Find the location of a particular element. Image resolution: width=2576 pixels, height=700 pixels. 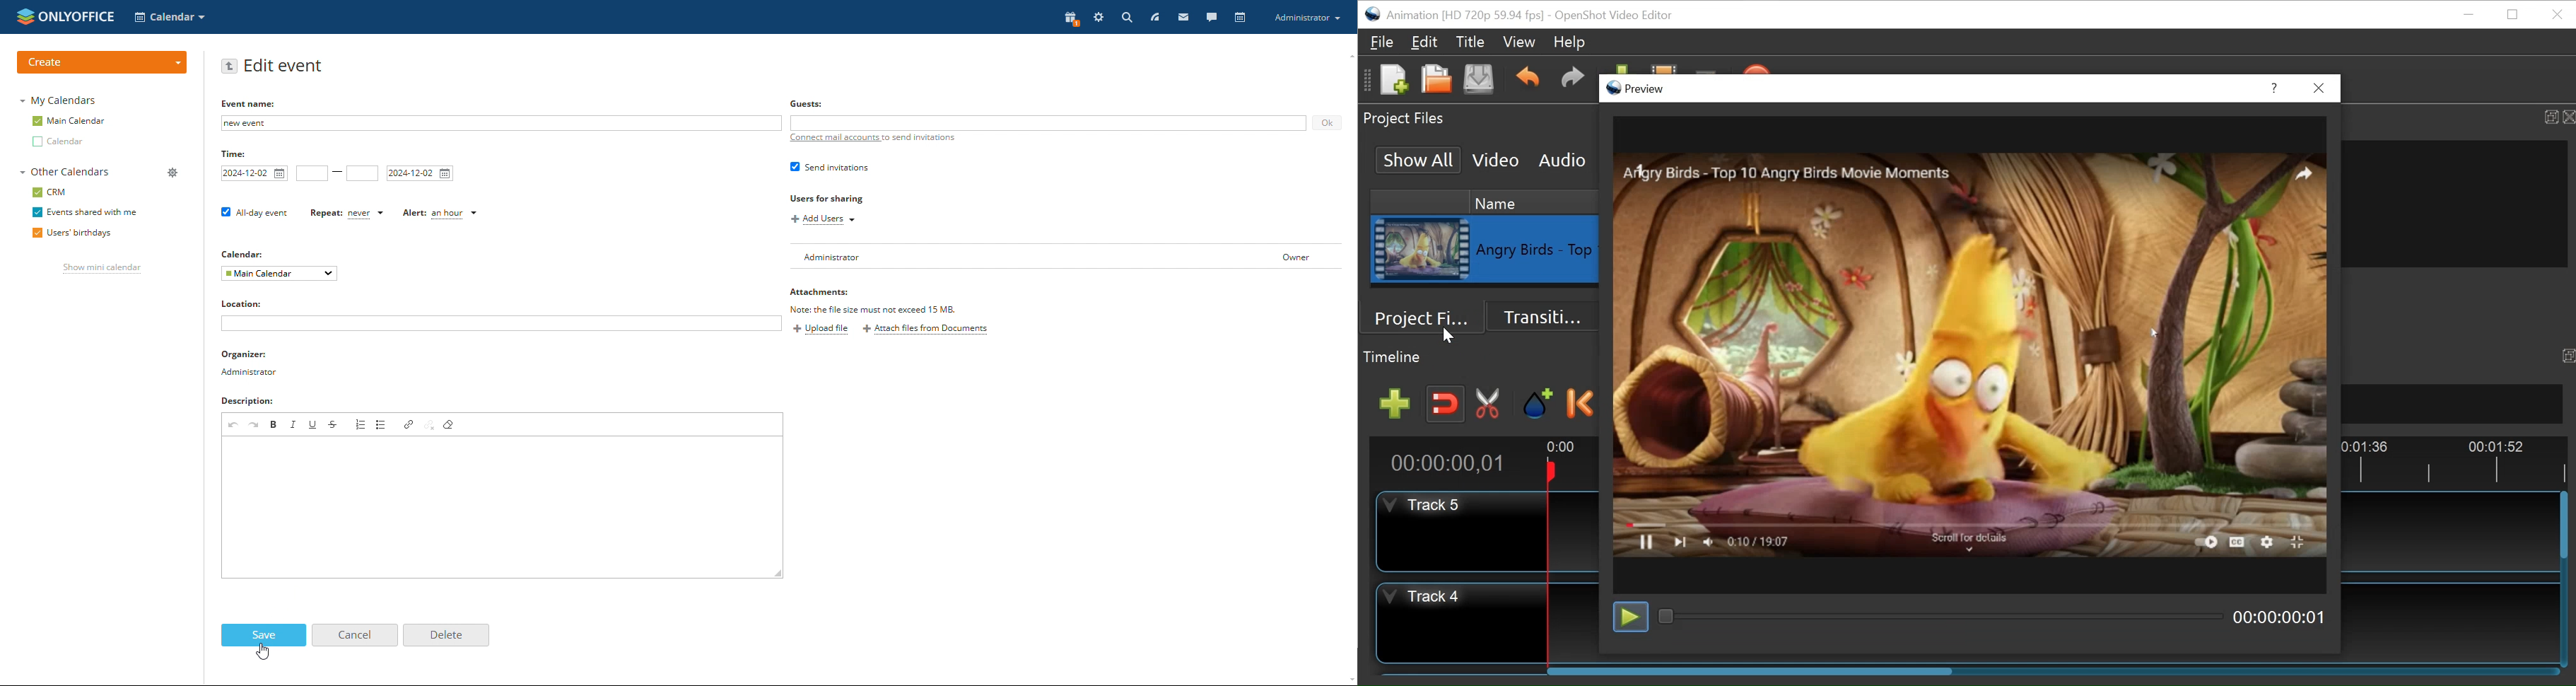

Video is located at coordinates (1495, 159).